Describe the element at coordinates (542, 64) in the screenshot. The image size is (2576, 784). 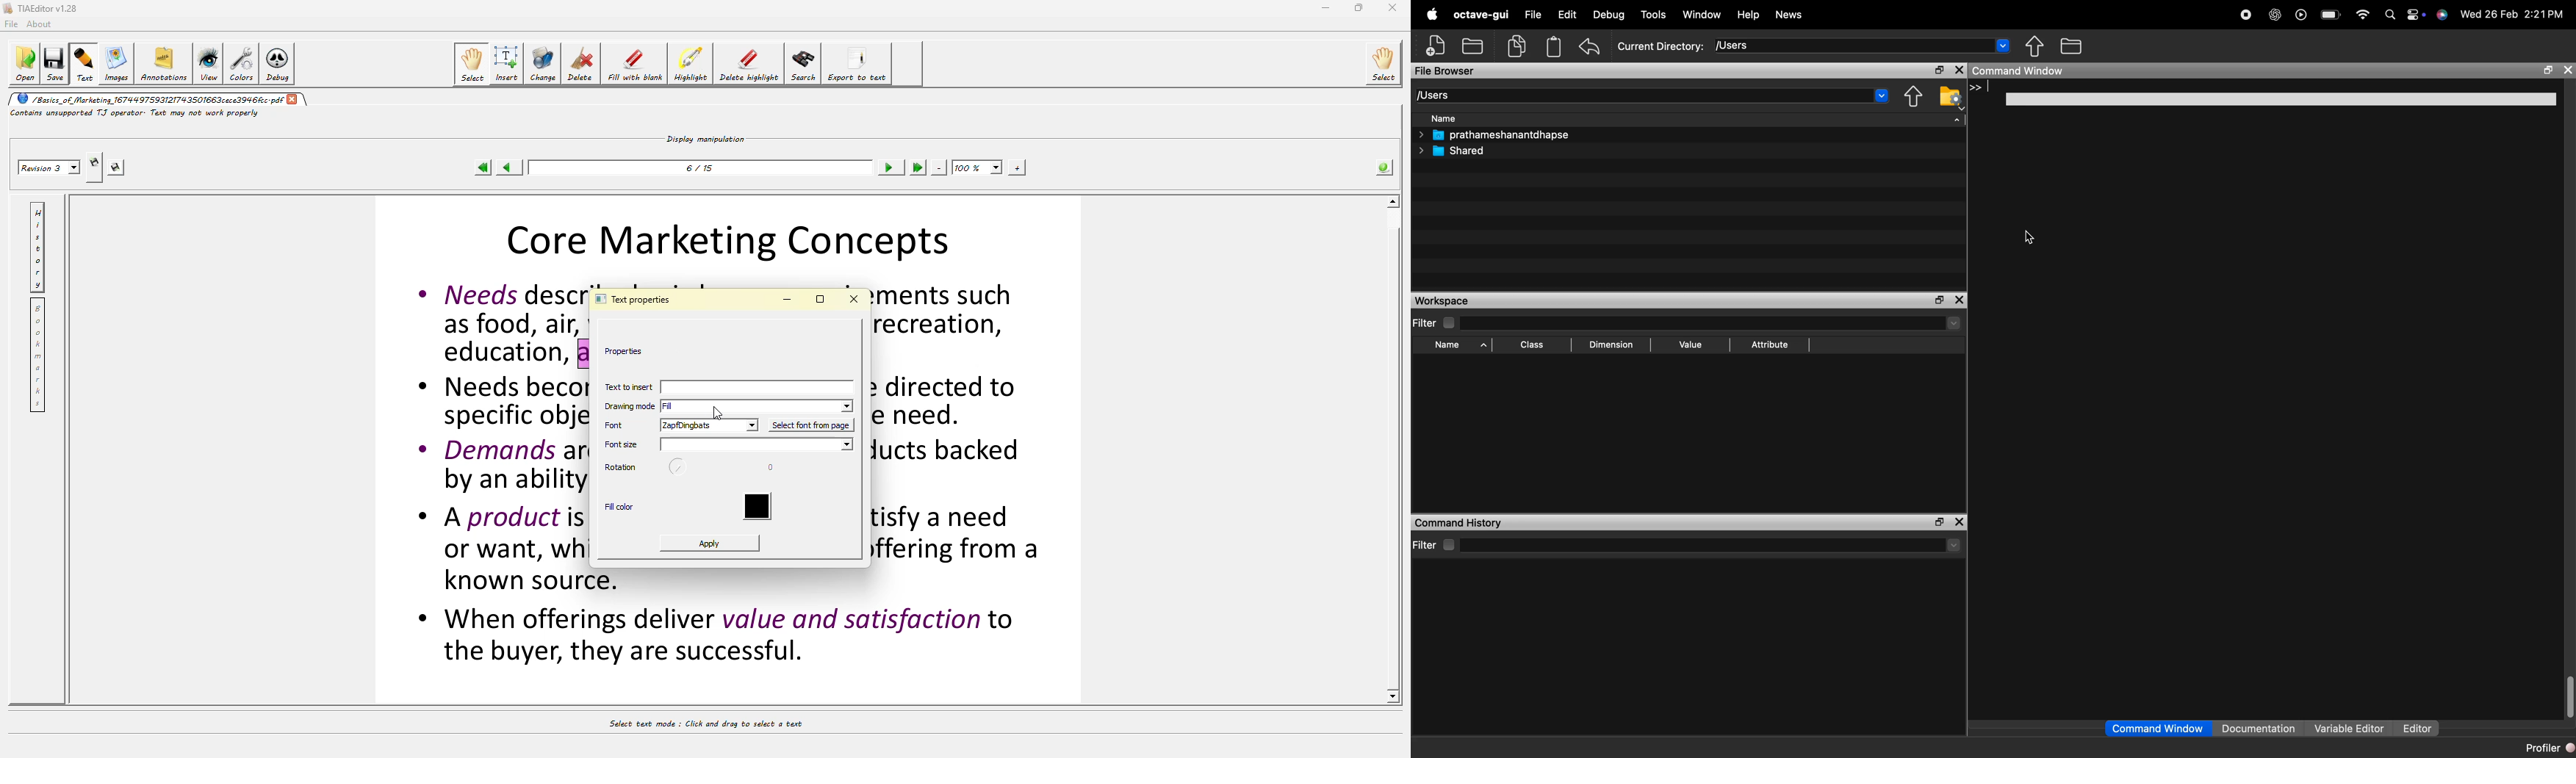
I see `change` at that location.